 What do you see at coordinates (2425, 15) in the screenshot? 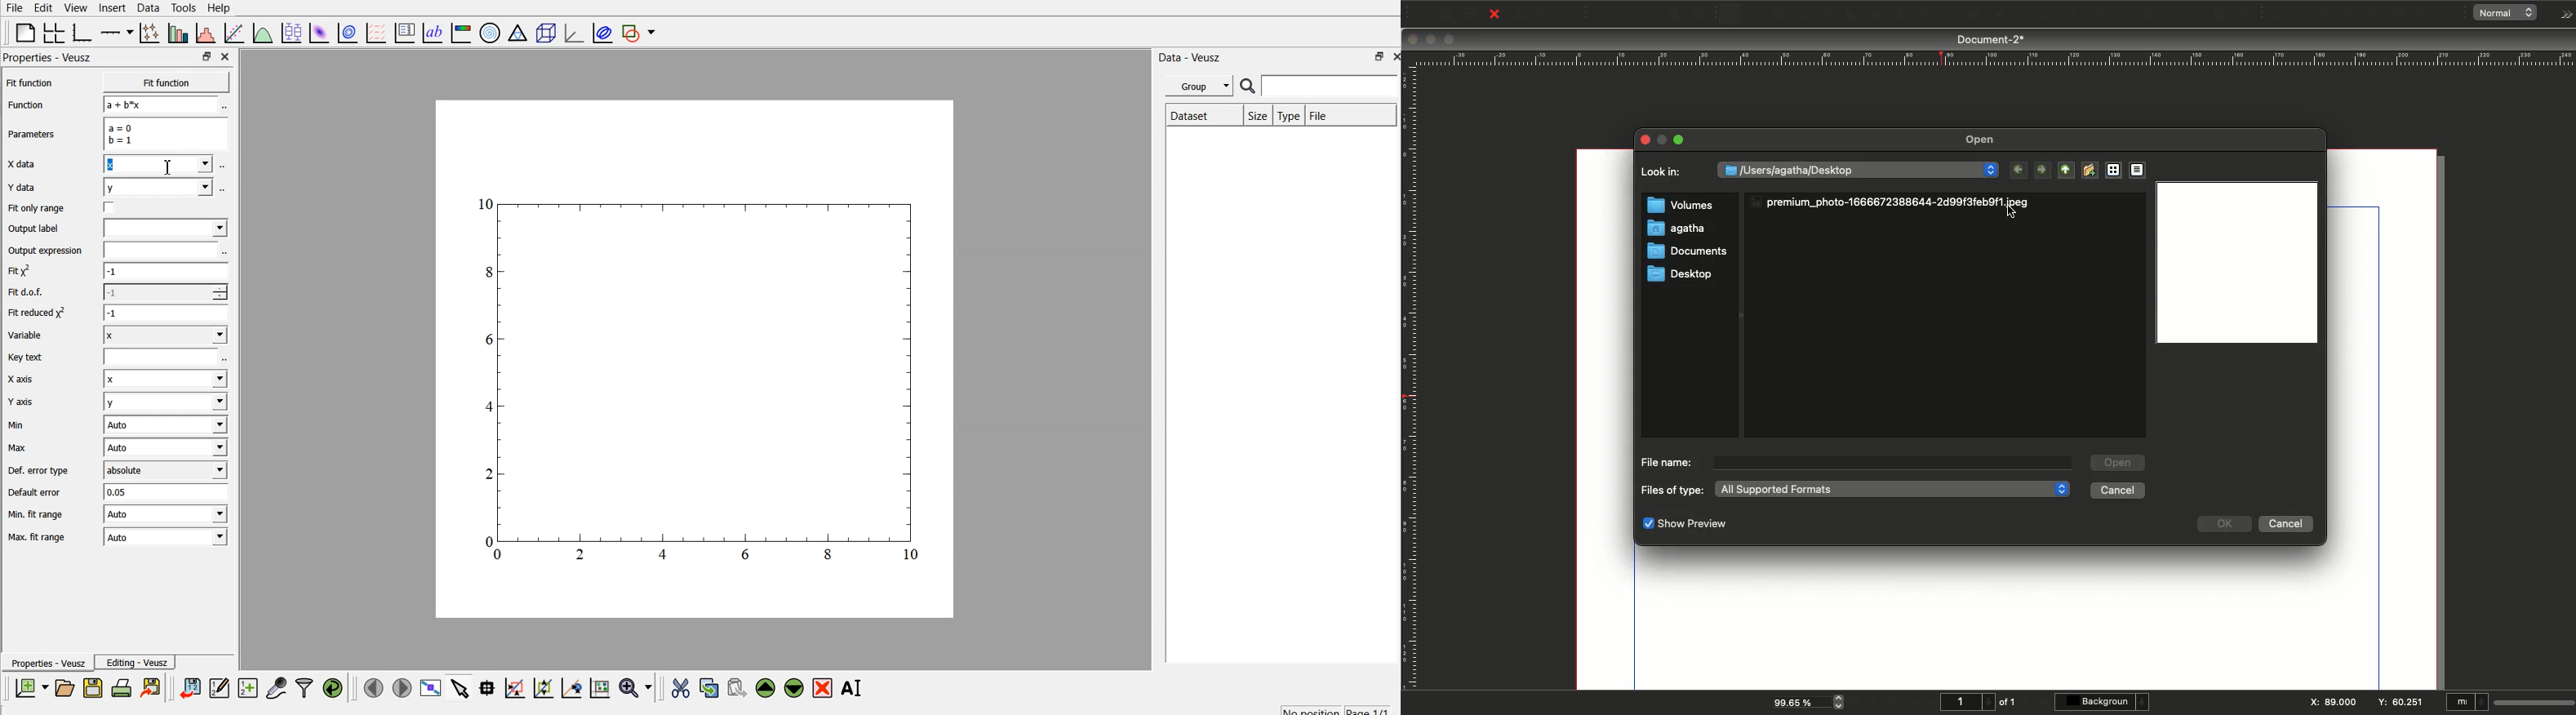
I see `Text annotation` at bounding box center [2425, 15].